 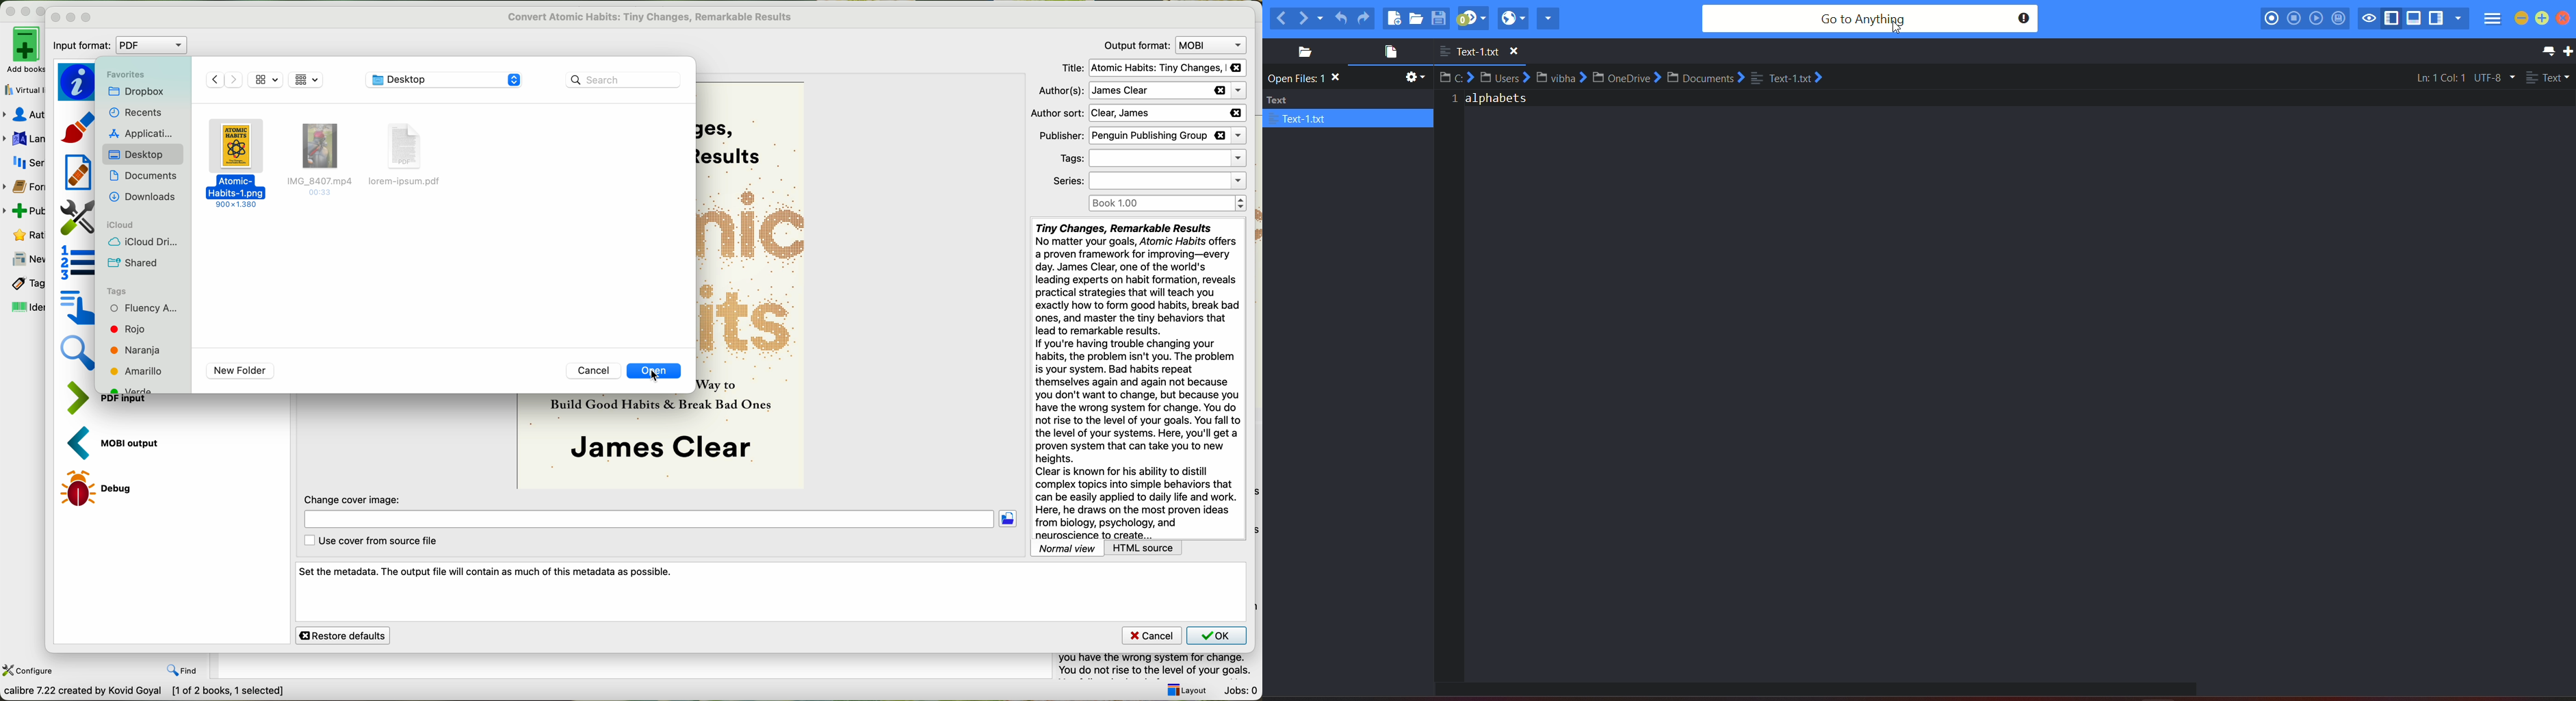 I want to click on Book 1.00, so click(x=1168, y=204).